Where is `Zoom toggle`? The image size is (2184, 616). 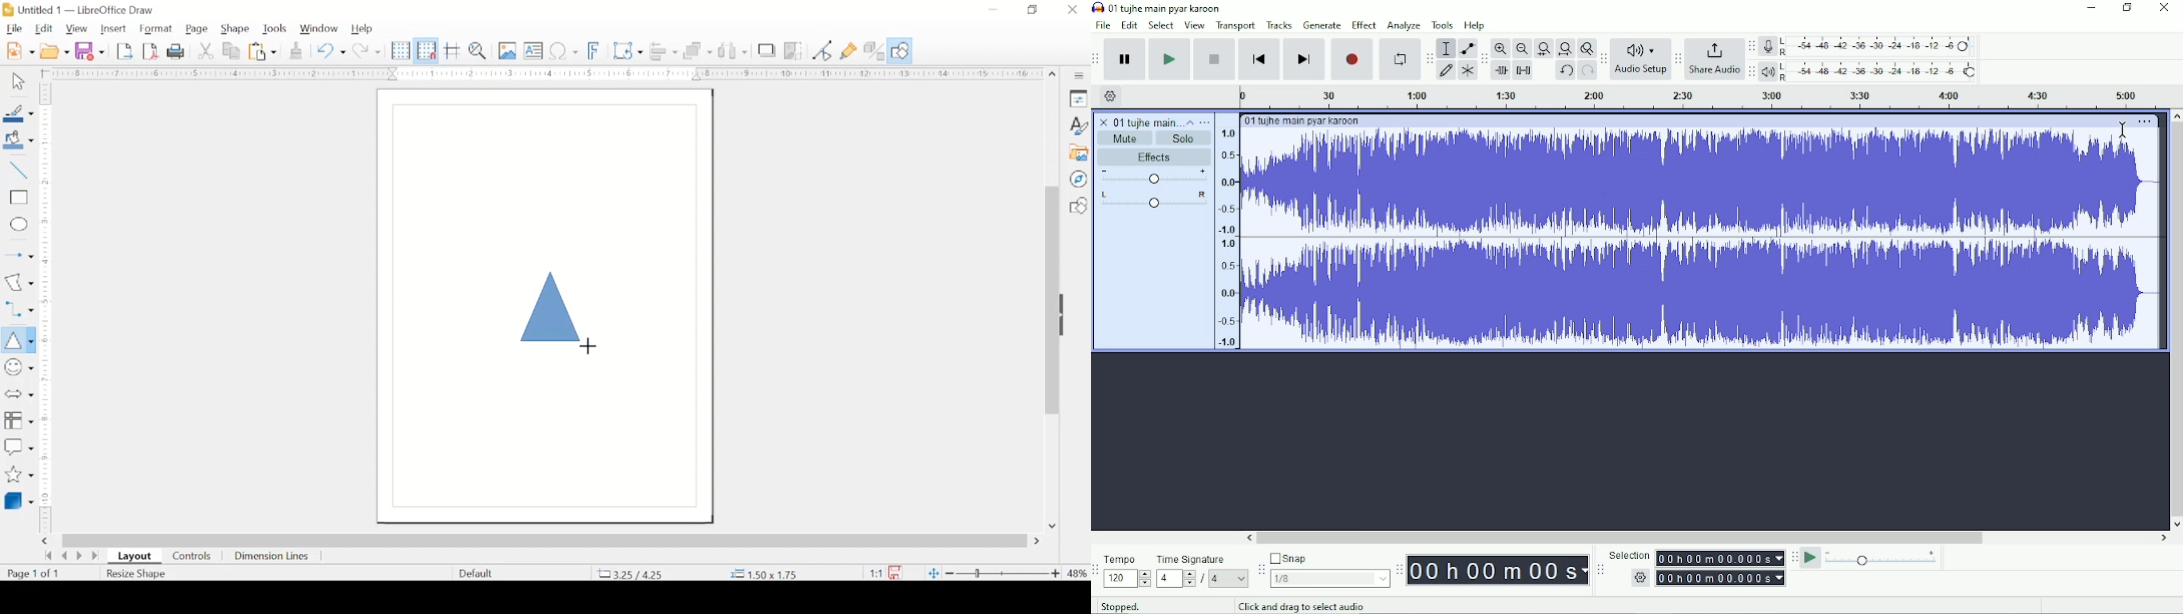
Zoom toggle is located at coordinates (1585, 48).